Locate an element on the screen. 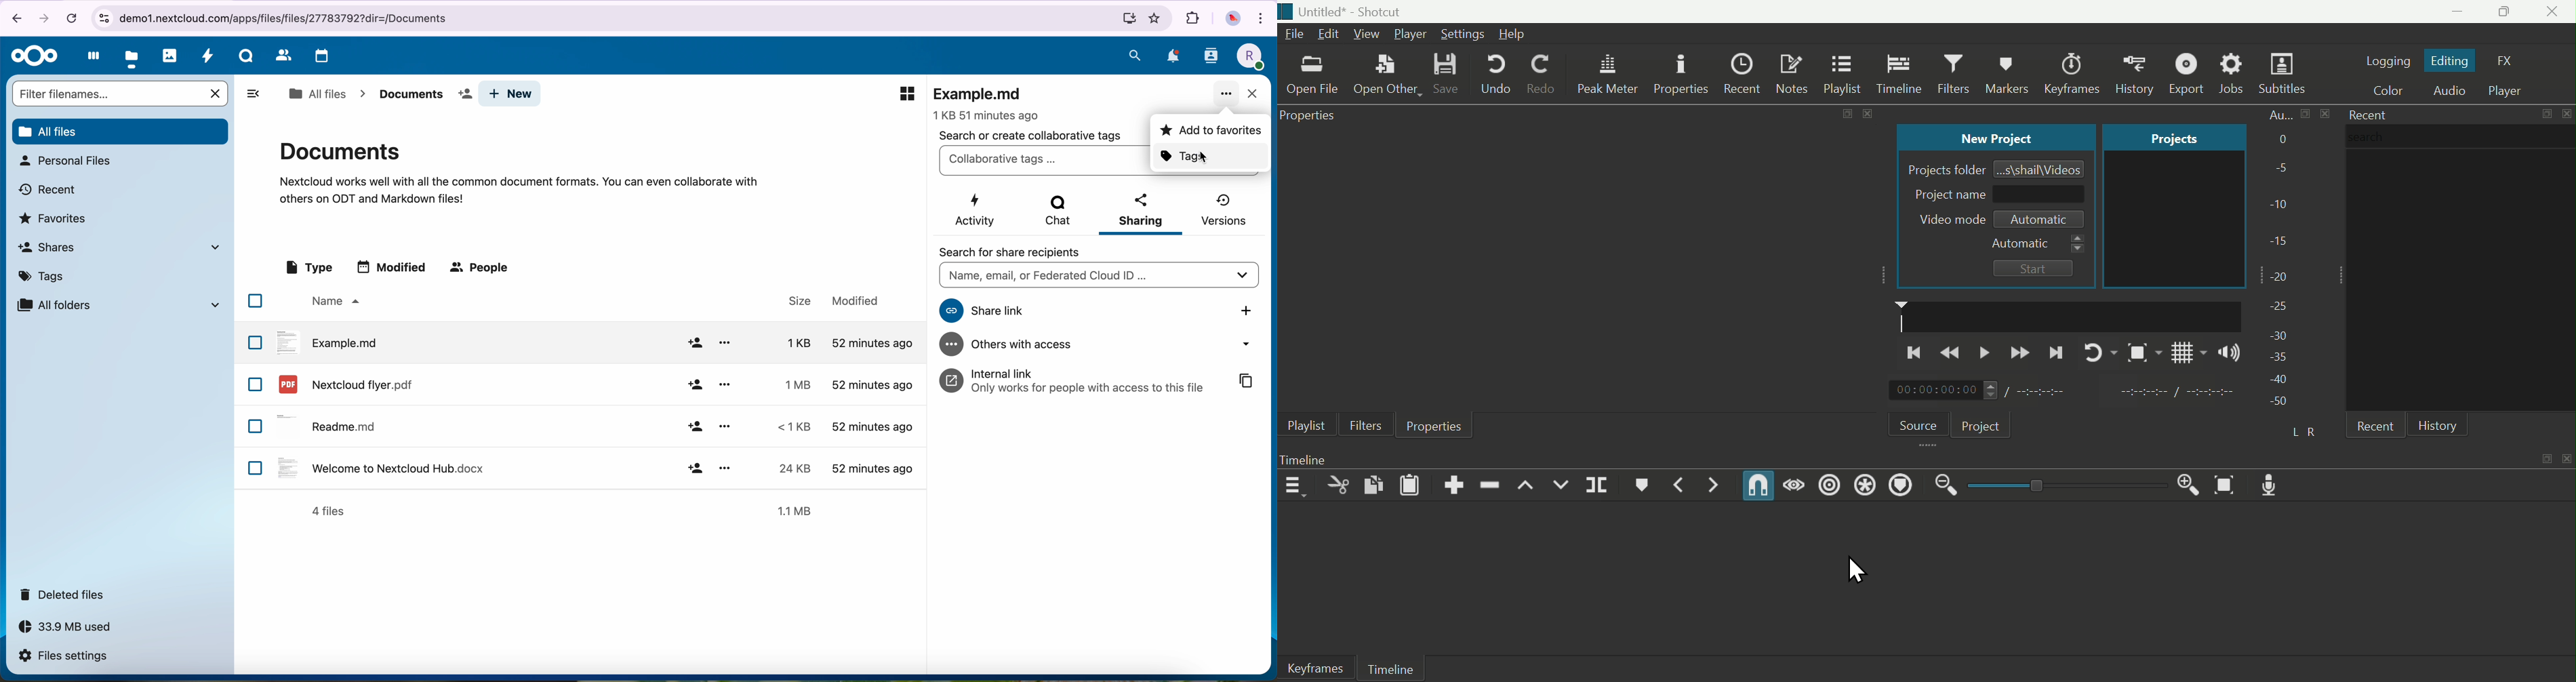 This screenshot has width=2576, height=700. Sound is located at coordinates (2227, 353).